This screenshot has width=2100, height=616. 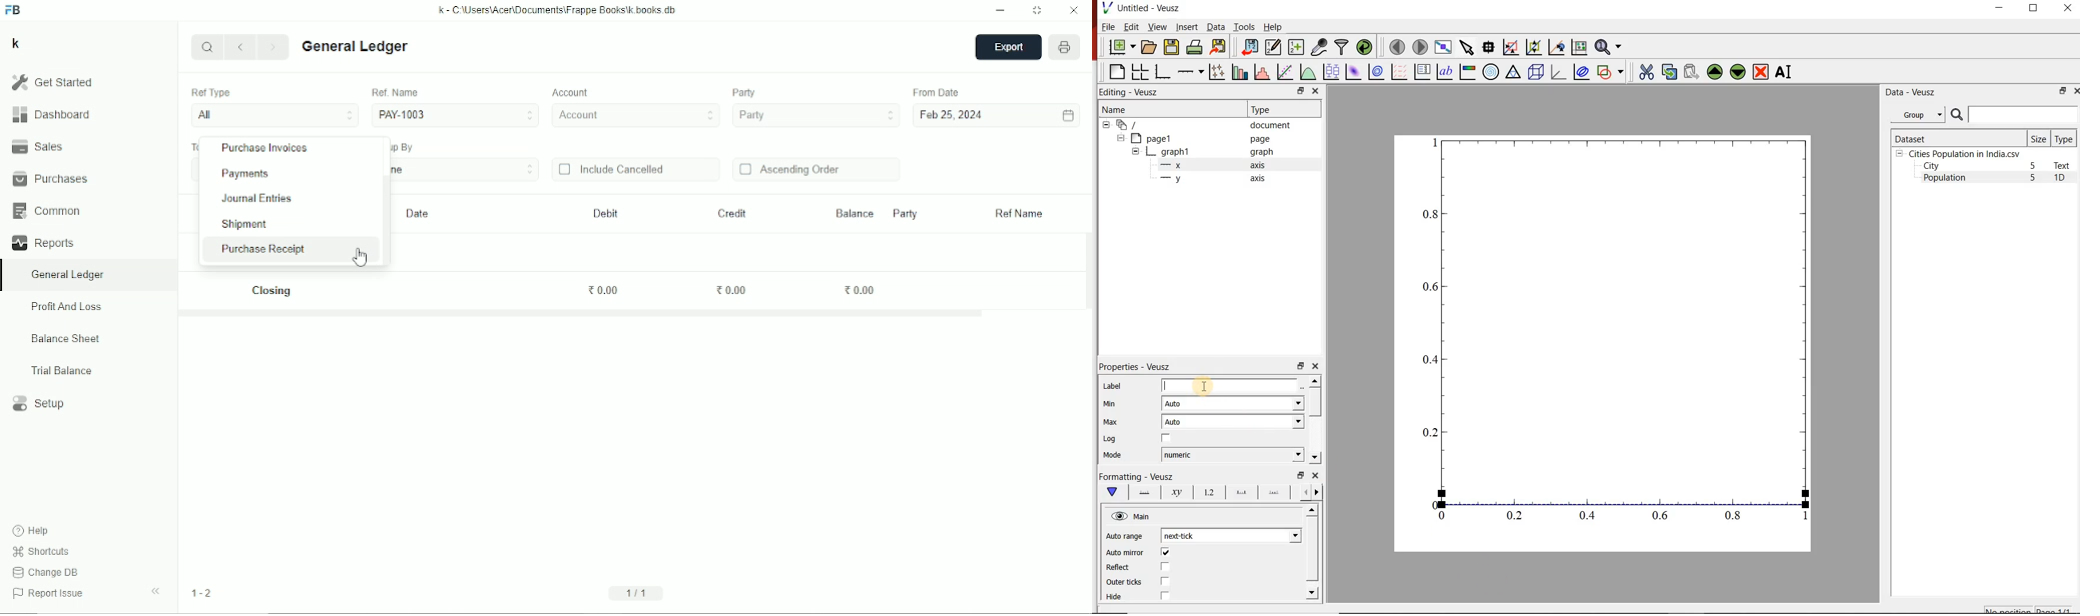 What do you see at coordinates (156, 592) in the screenshot?
I see `Hide sidebar` at bounding box center [156, 592].